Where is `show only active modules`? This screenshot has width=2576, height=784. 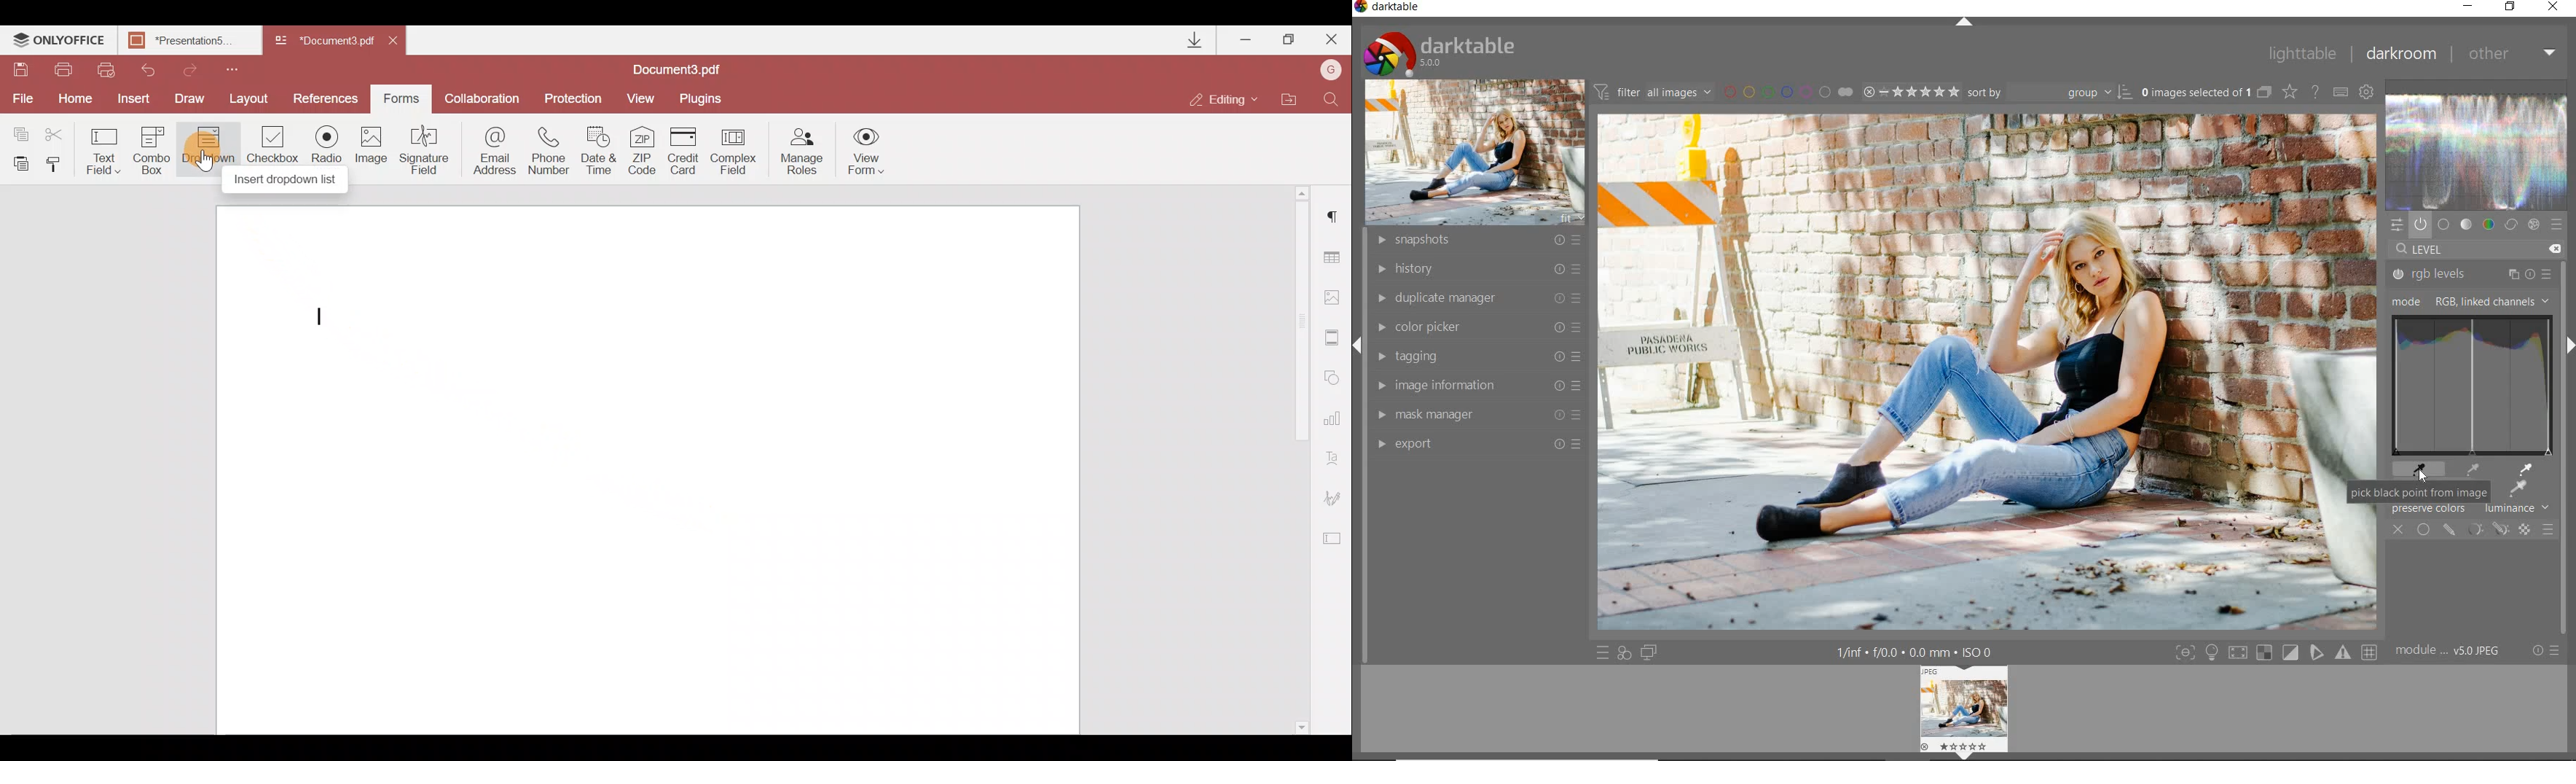 show only active modules is located at coordinates (2421, 223).